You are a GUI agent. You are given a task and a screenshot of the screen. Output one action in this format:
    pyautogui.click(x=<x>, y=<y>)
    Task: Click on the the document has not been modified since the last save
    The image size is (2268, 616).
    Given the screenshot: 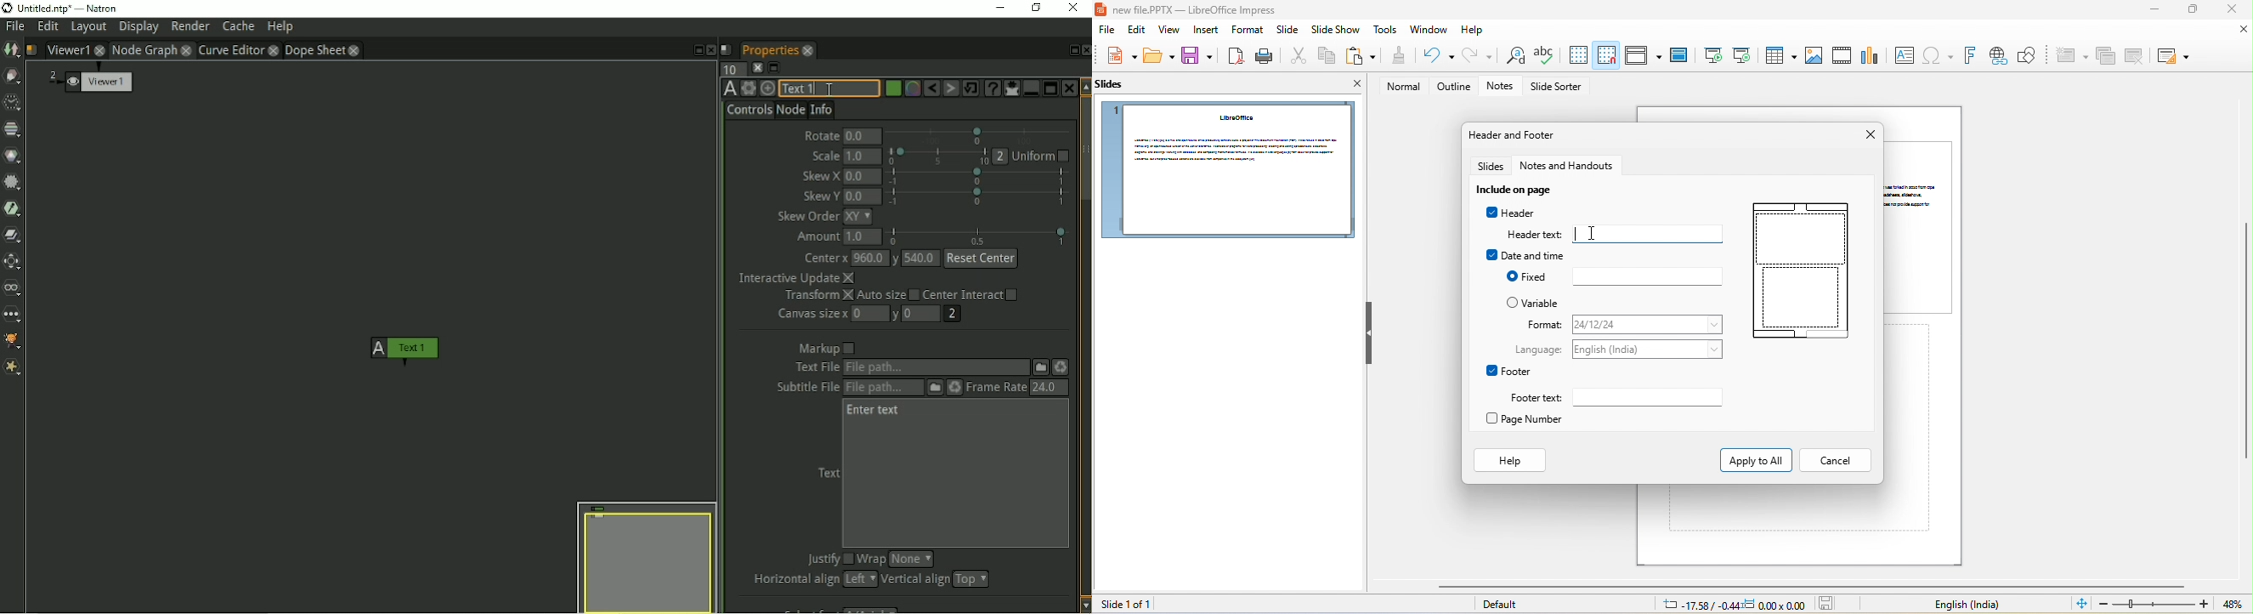 What is the action you would take?
    pyautogui.click(x=1831, y=604)
    